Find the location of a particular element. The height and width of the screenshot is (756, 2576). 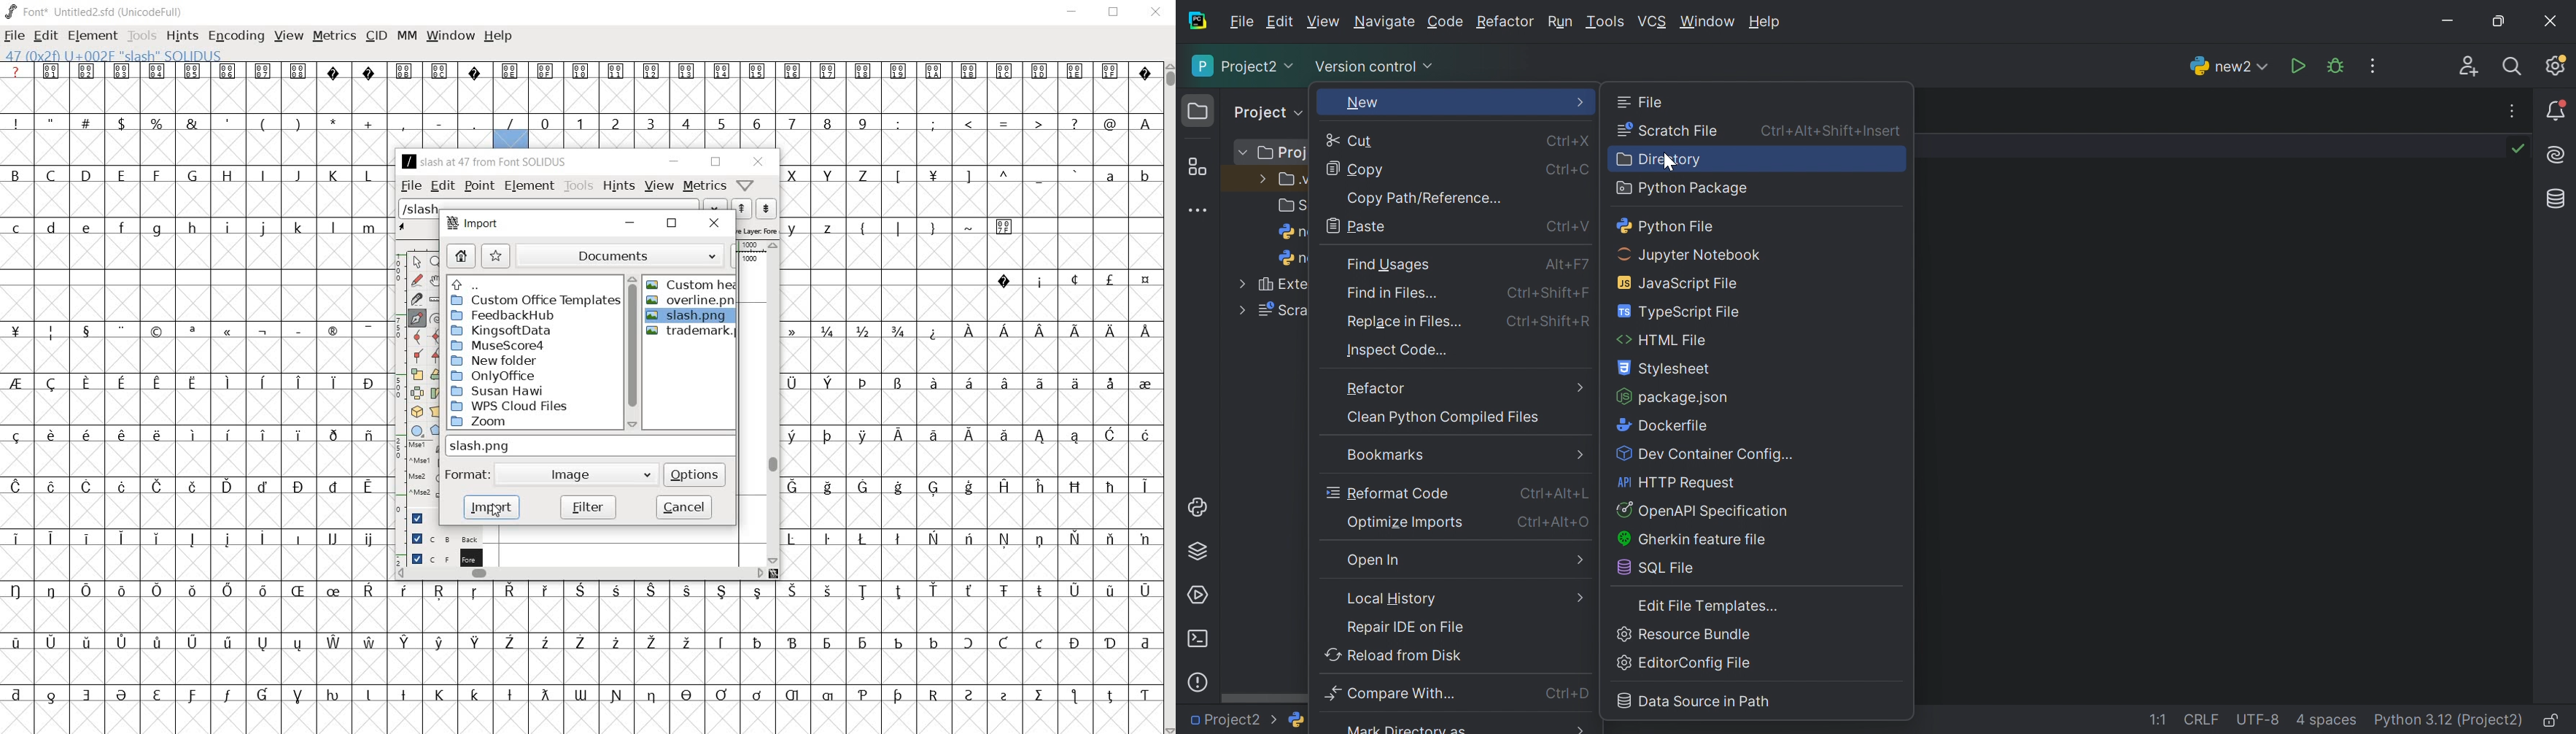

Project2 is located at coordinates (1227, 720).